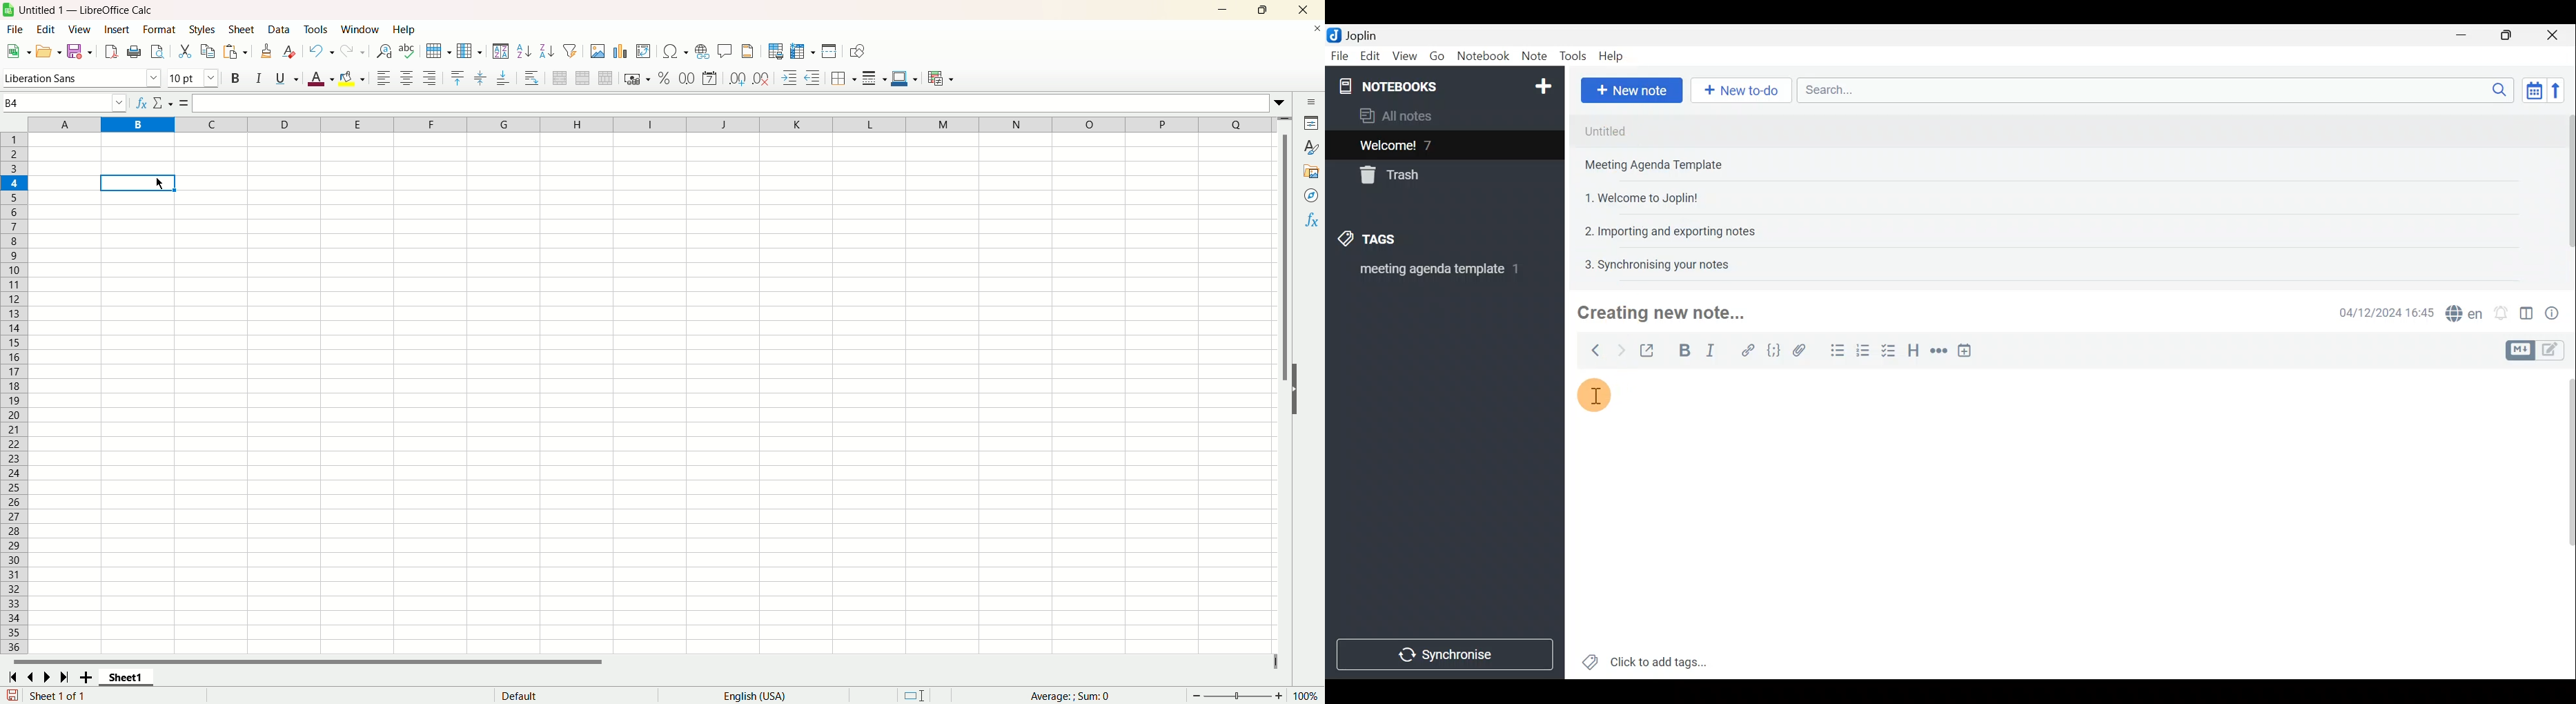 This screenshot has height=728, width=2576. I want to click on bold, so click(234, 79).